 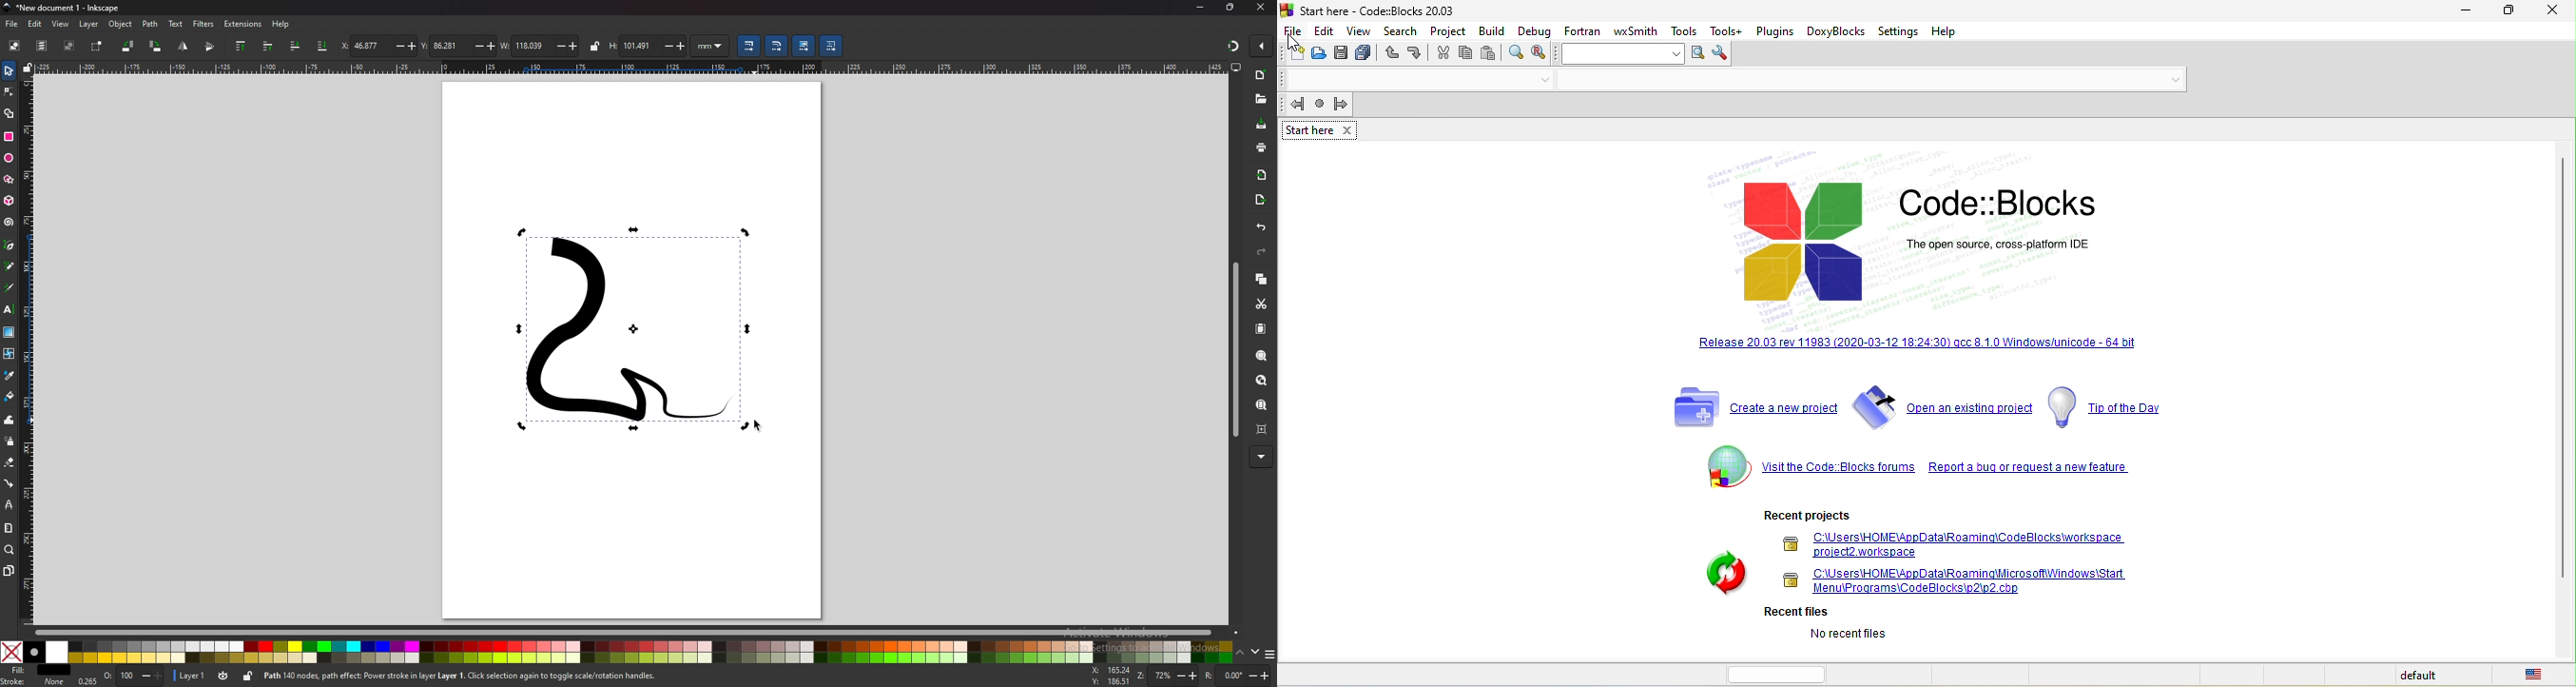 What do you see at coordinates (1391, 55) in the screenshot?
I see `undo` at bounding box center [1391, 55].